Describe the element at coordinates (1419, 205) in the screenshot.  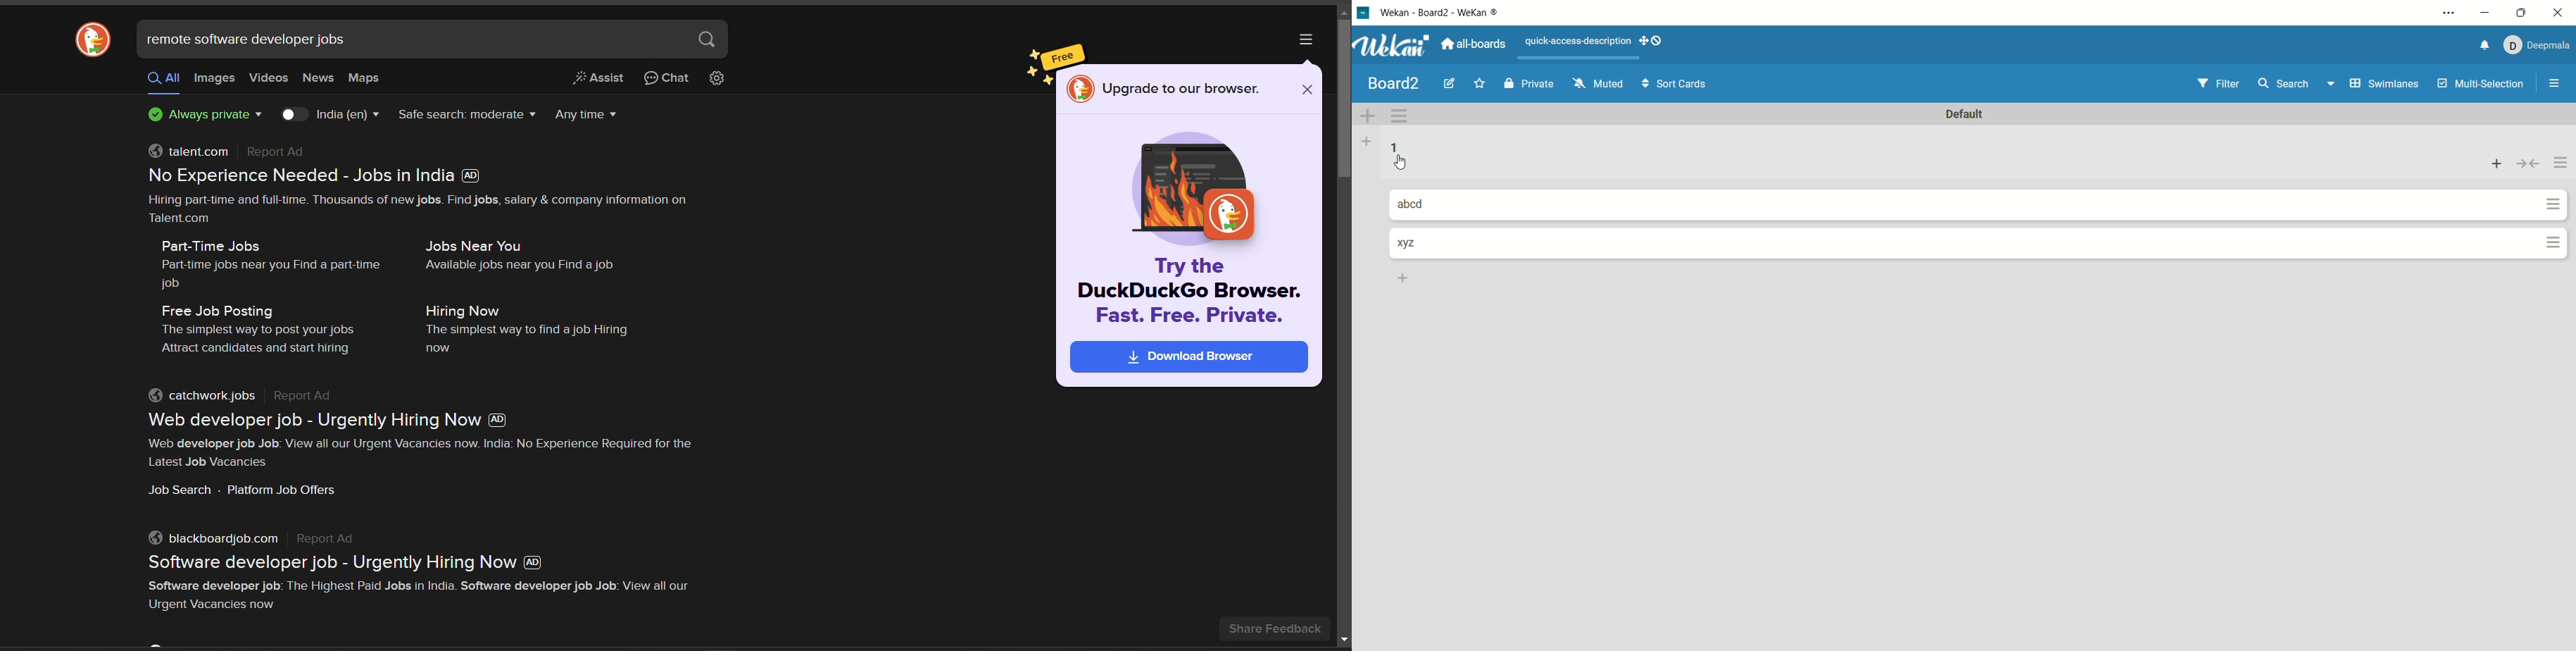
I see `card1` at that location.